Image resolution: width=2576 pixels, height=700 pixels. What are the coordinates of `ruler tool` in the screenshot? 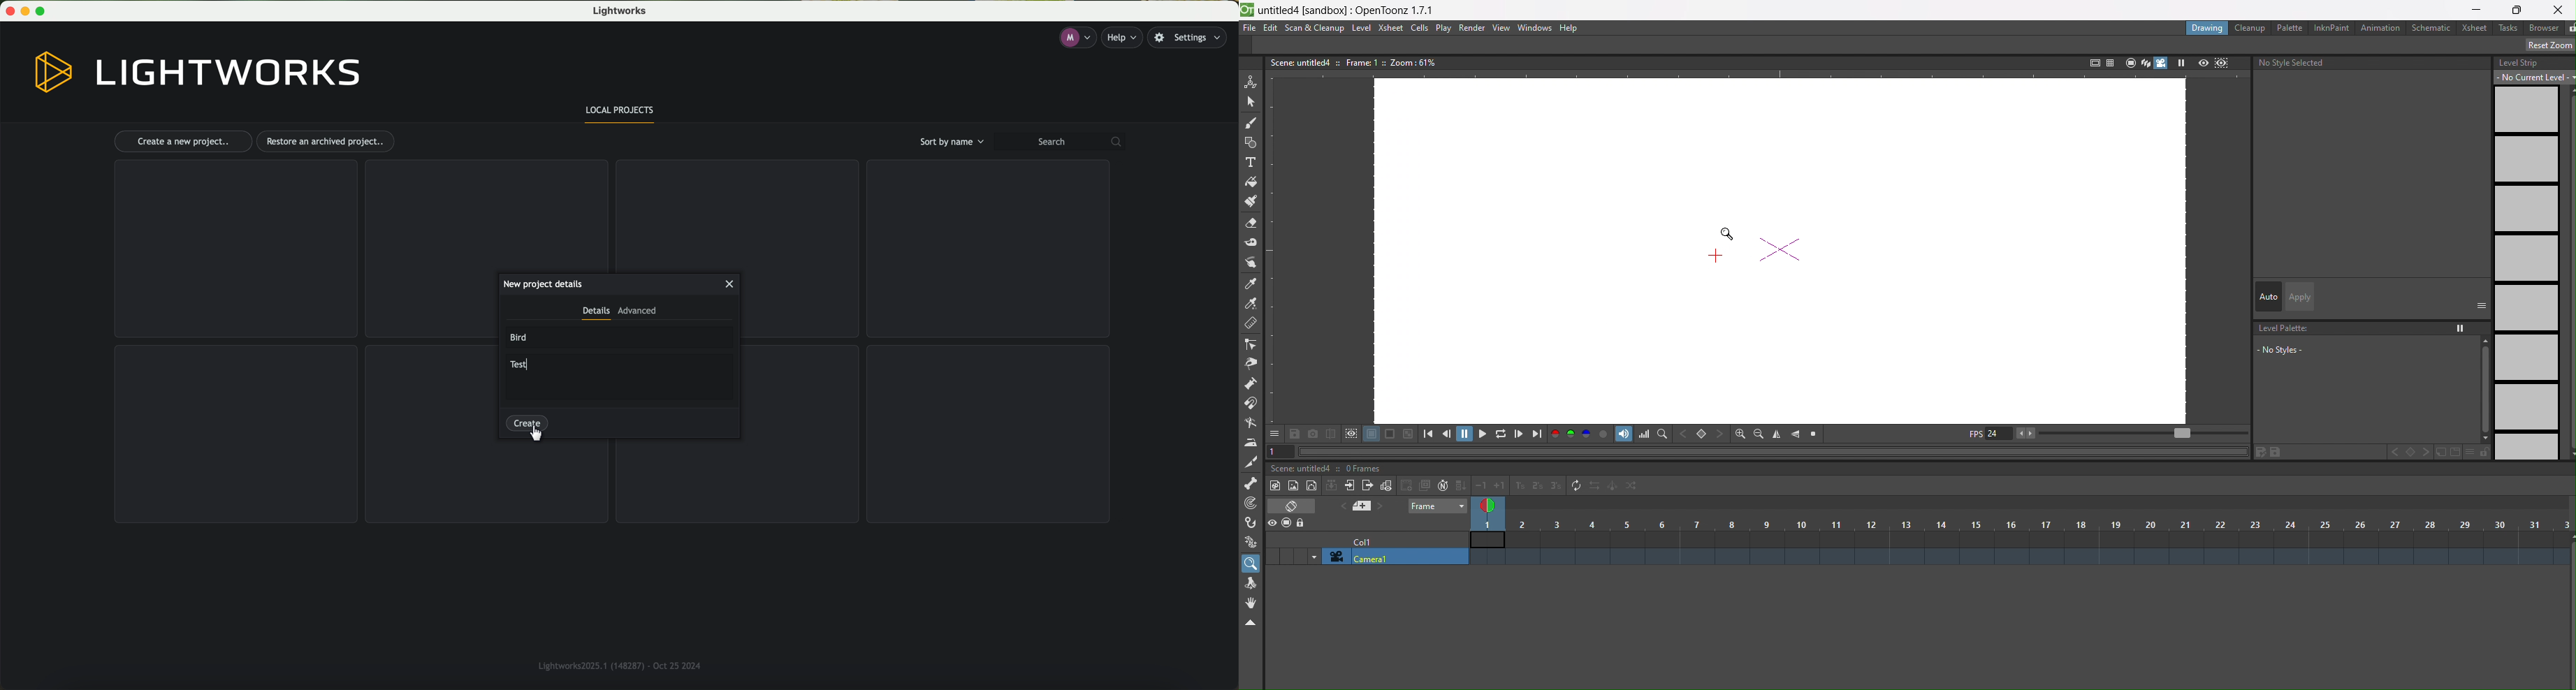 It's located at (1251, 325).